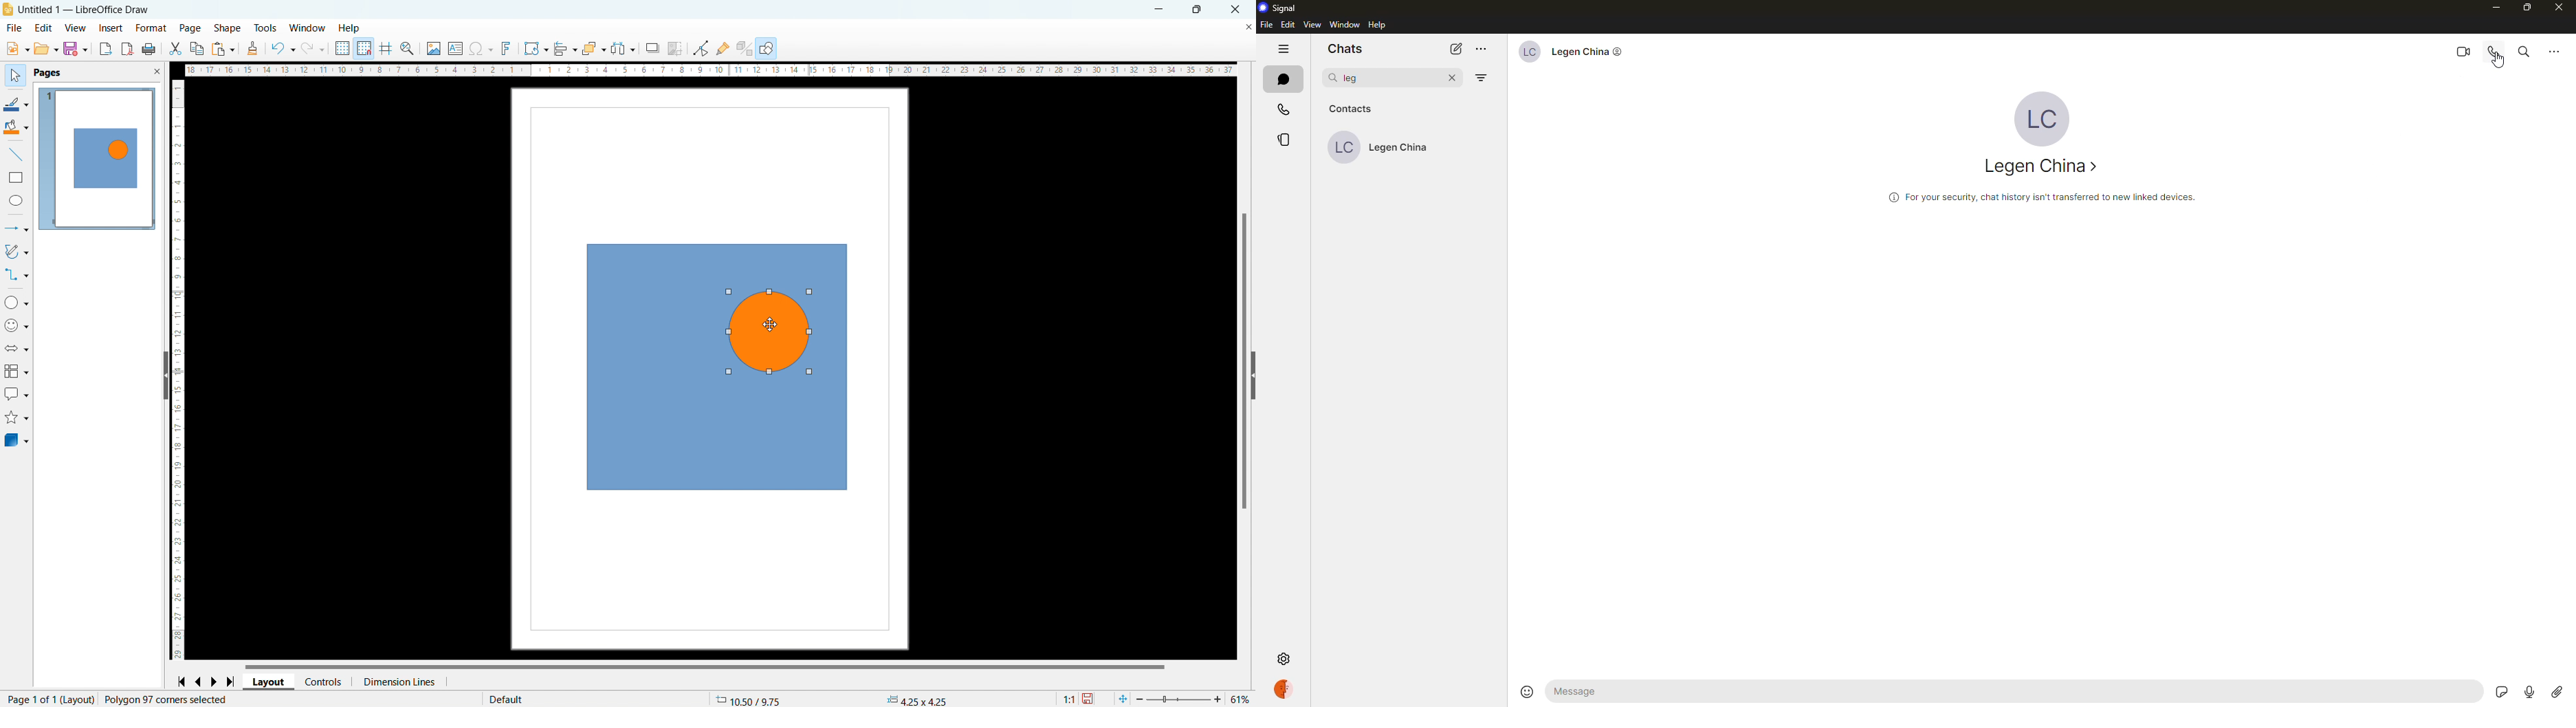 This screenshot has width=2576, height=728. Describe the element at coordinates (2525, 687) in the screenshot. I see `record` at that location.